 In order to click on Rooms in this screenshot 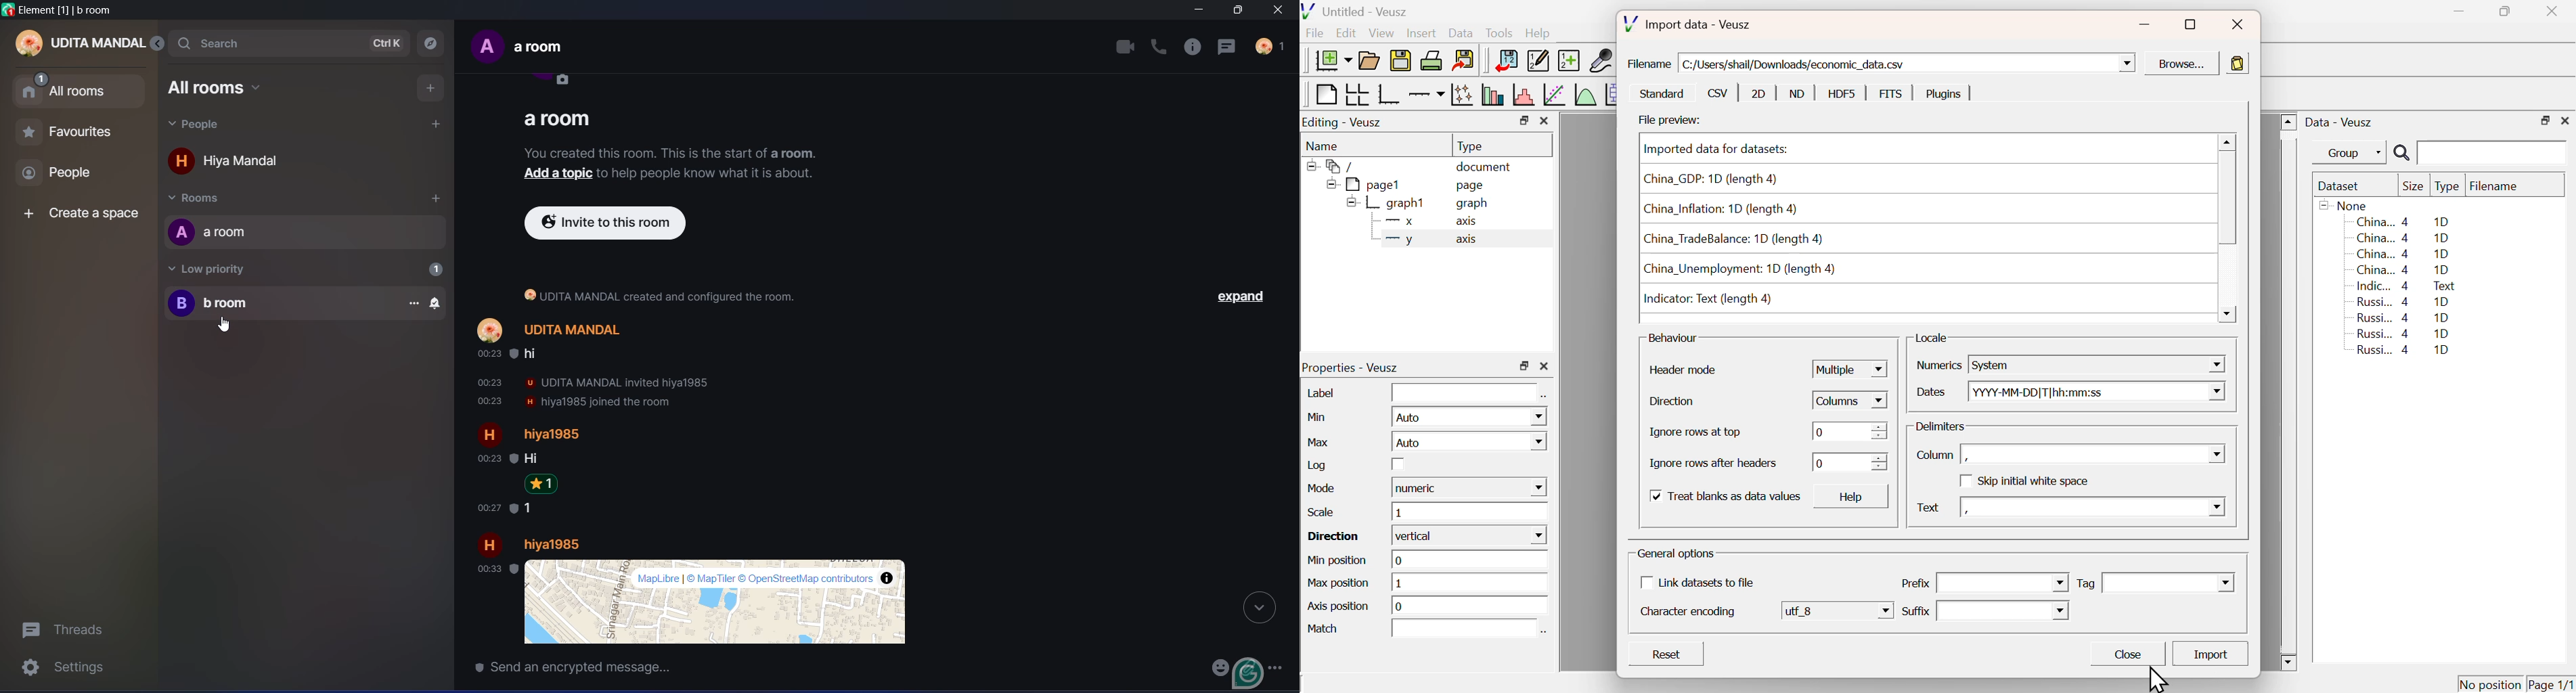, I will do `click(210, 198)`.